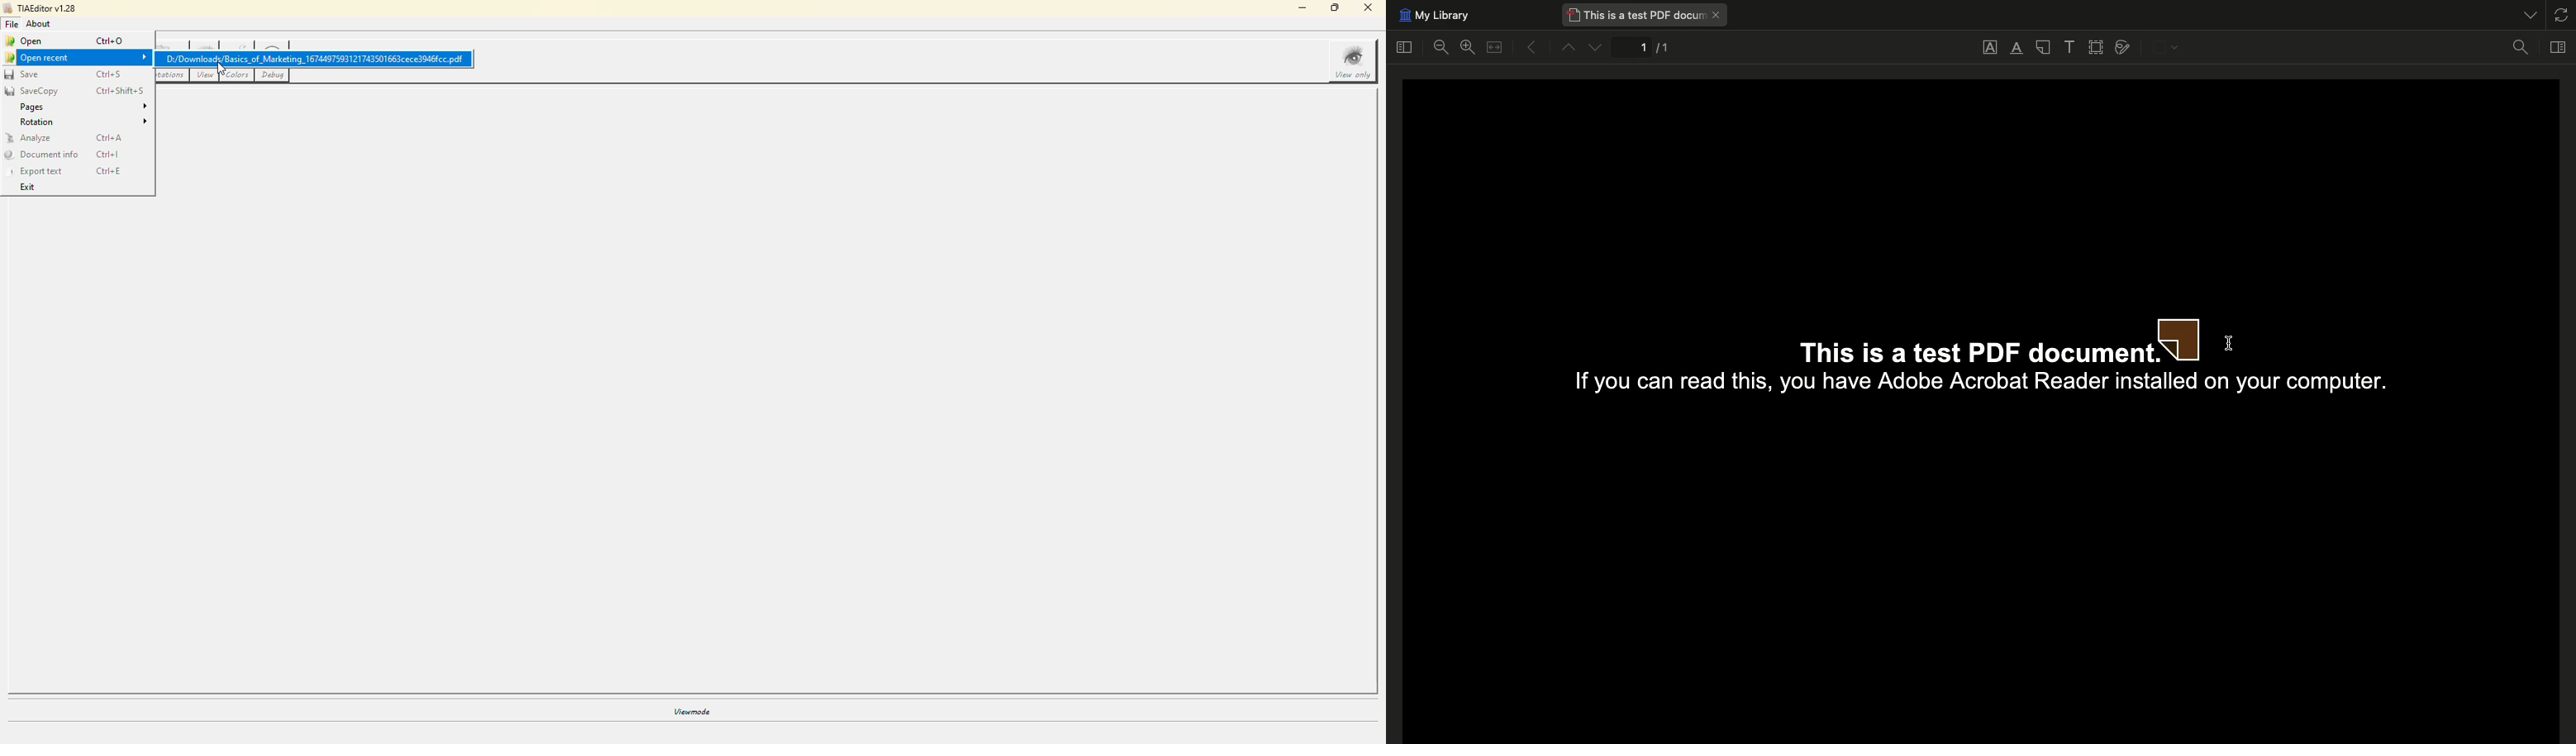  What do you see at coordinates (1467, 47) in the screenshot?
I see `Zoom in` at bounding box center [1467, 47].